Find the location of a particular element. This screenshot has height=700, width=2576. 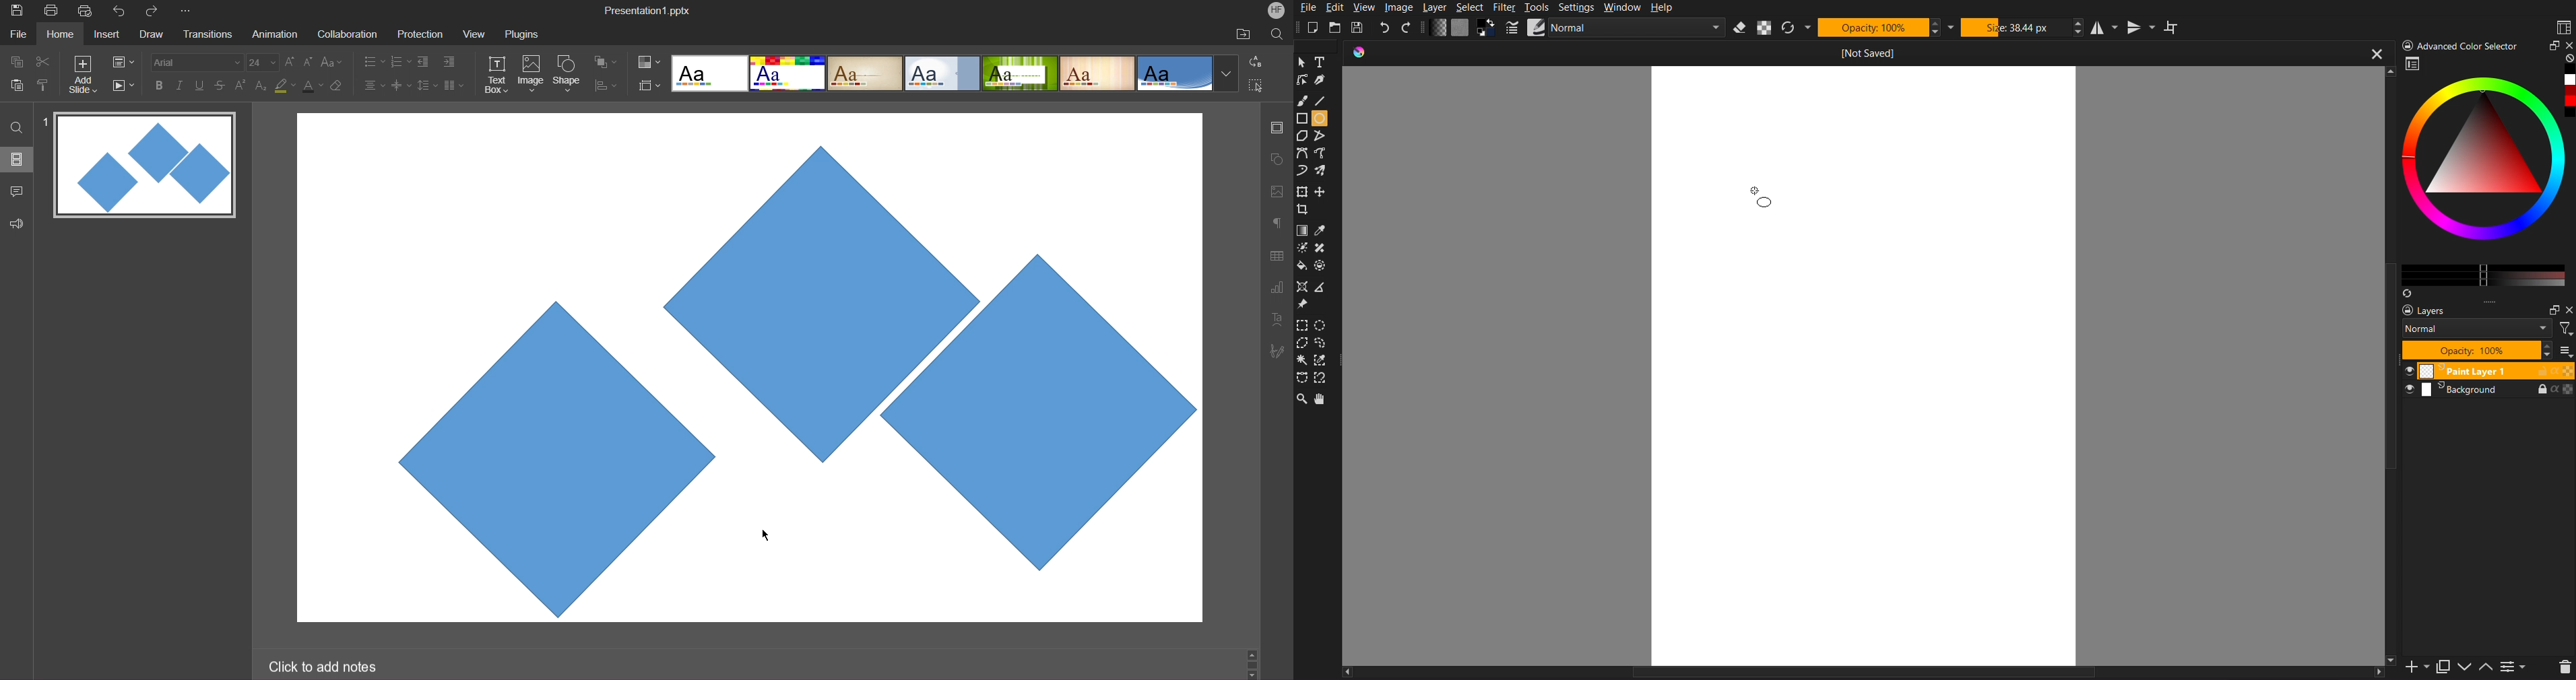

Paste is located at coordinates (18, 83).